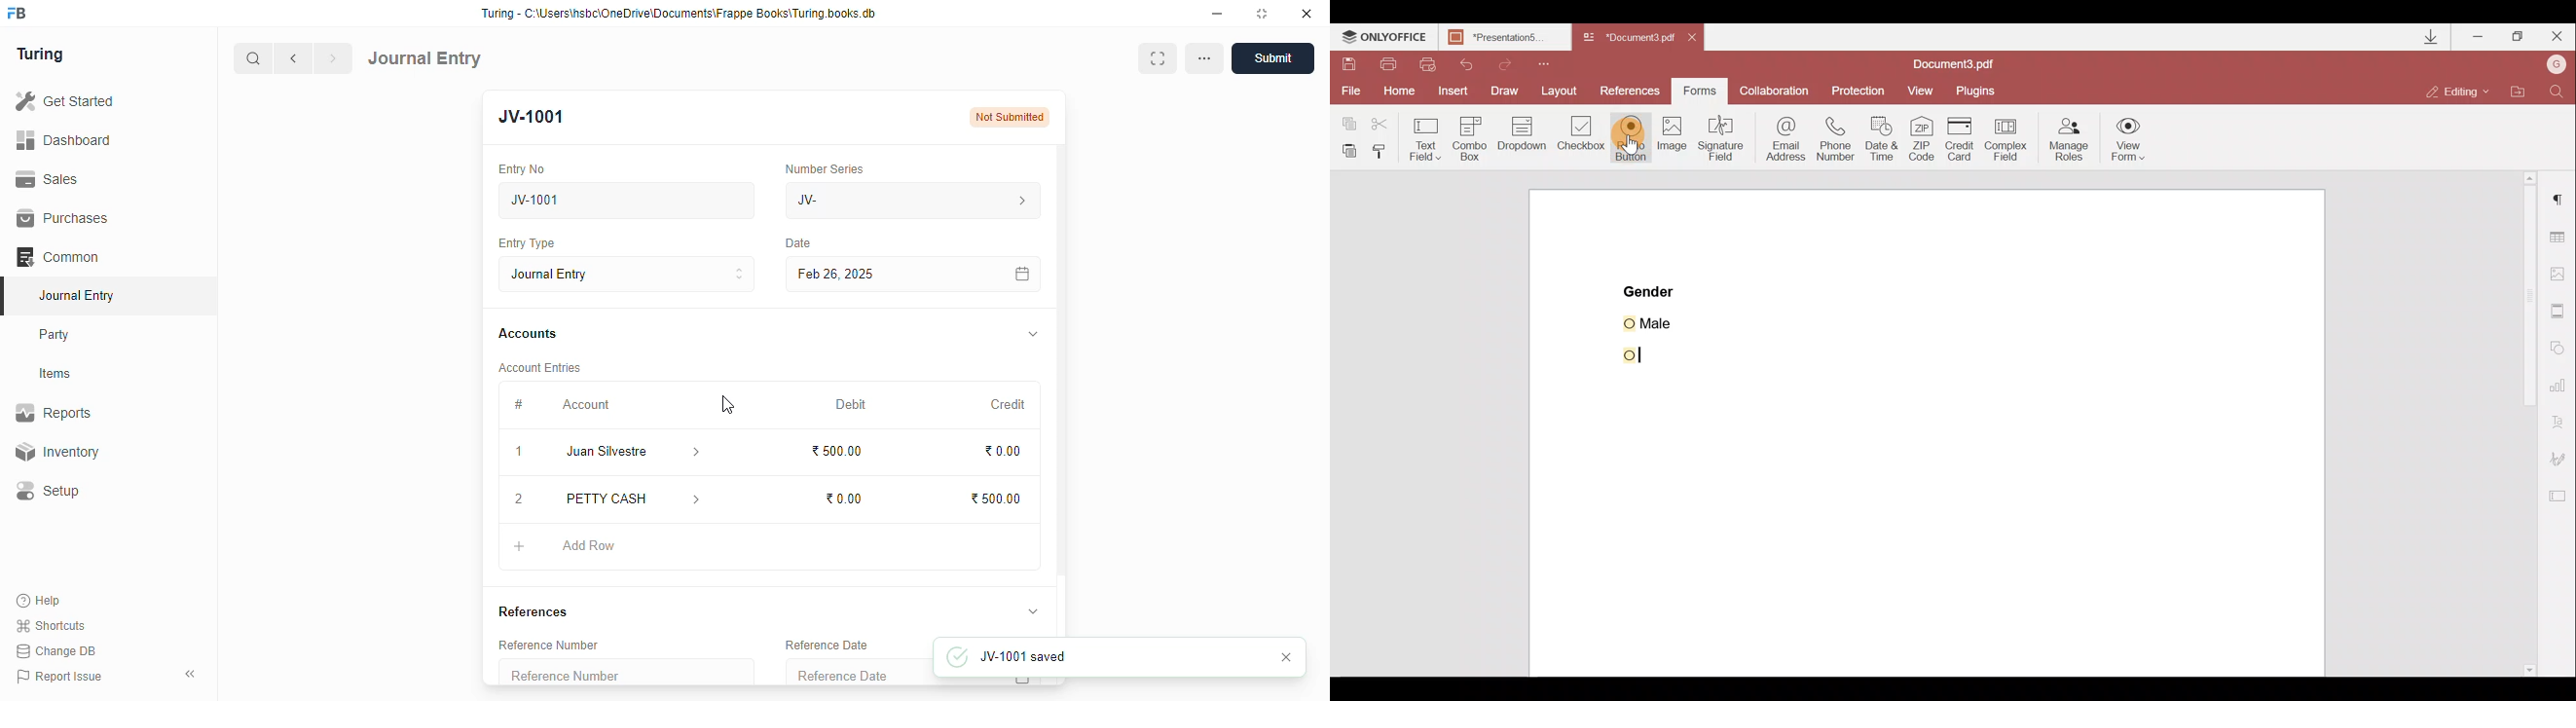 This screenshot has width=2576, height=728. Describe the element at coordinates (56, 335) in the screenshot. I see `party` at that location.